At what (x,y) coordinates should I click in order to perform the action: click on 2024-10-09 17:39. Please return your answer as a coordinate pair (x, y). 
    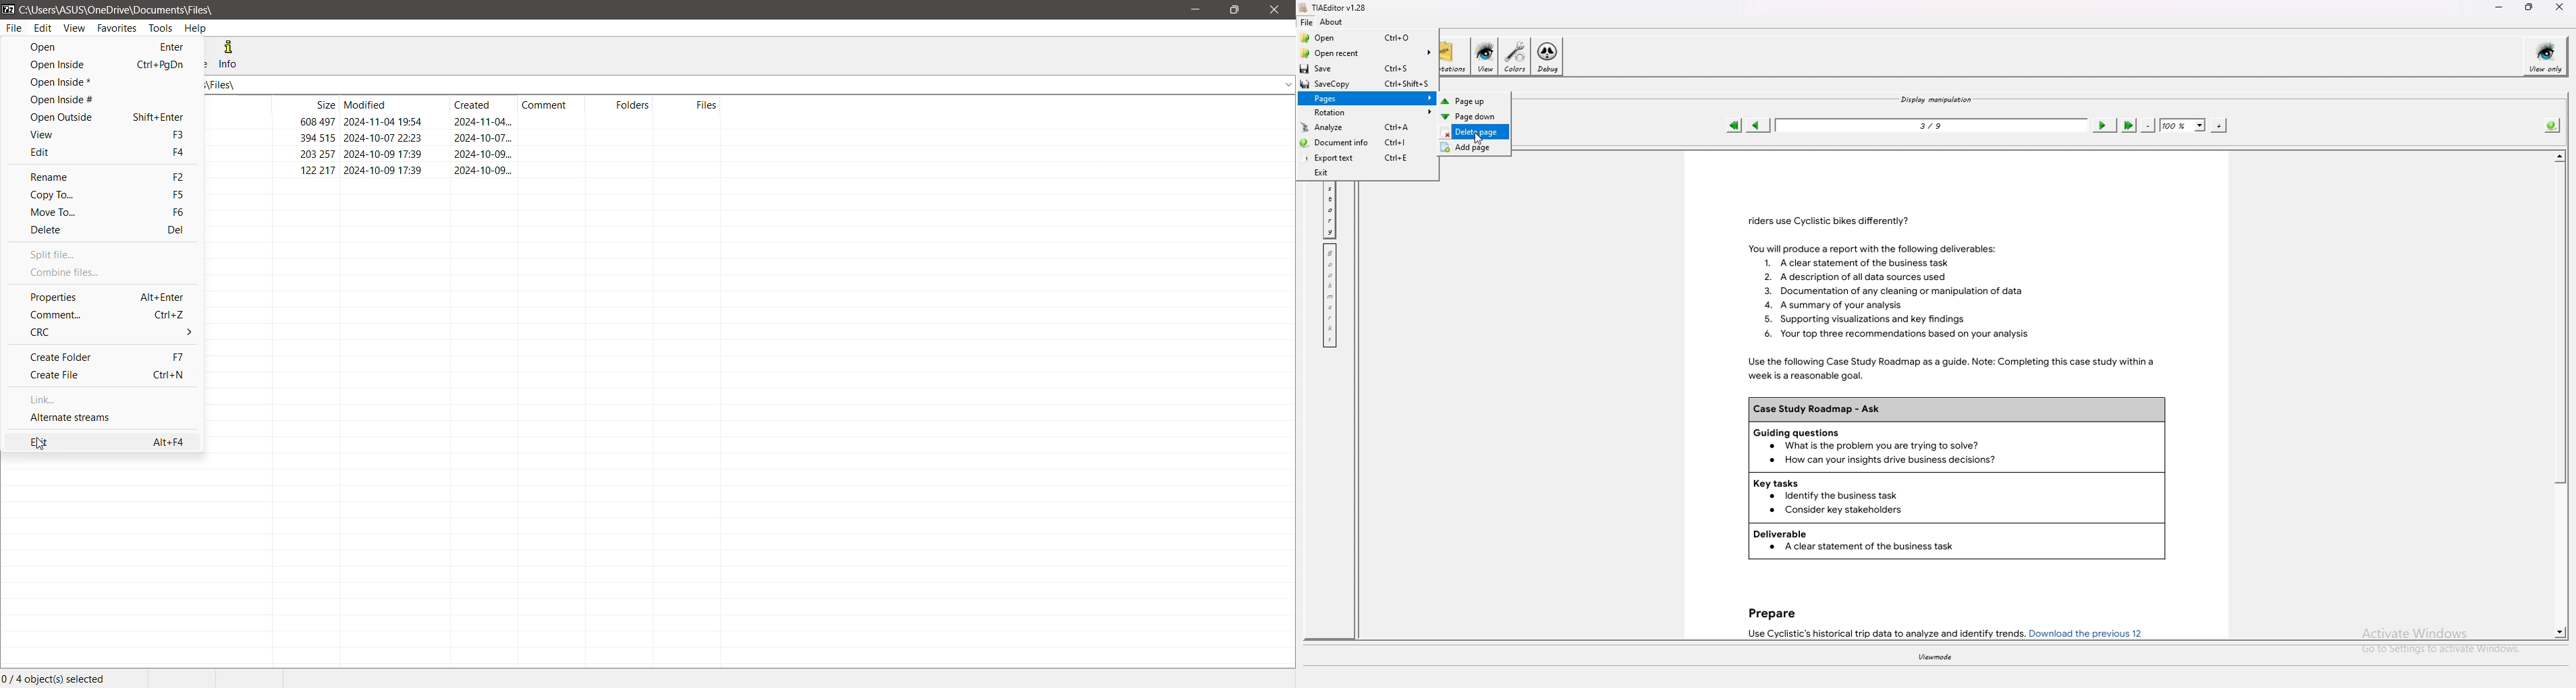
    Looking at the image, I should click on (387, 154).